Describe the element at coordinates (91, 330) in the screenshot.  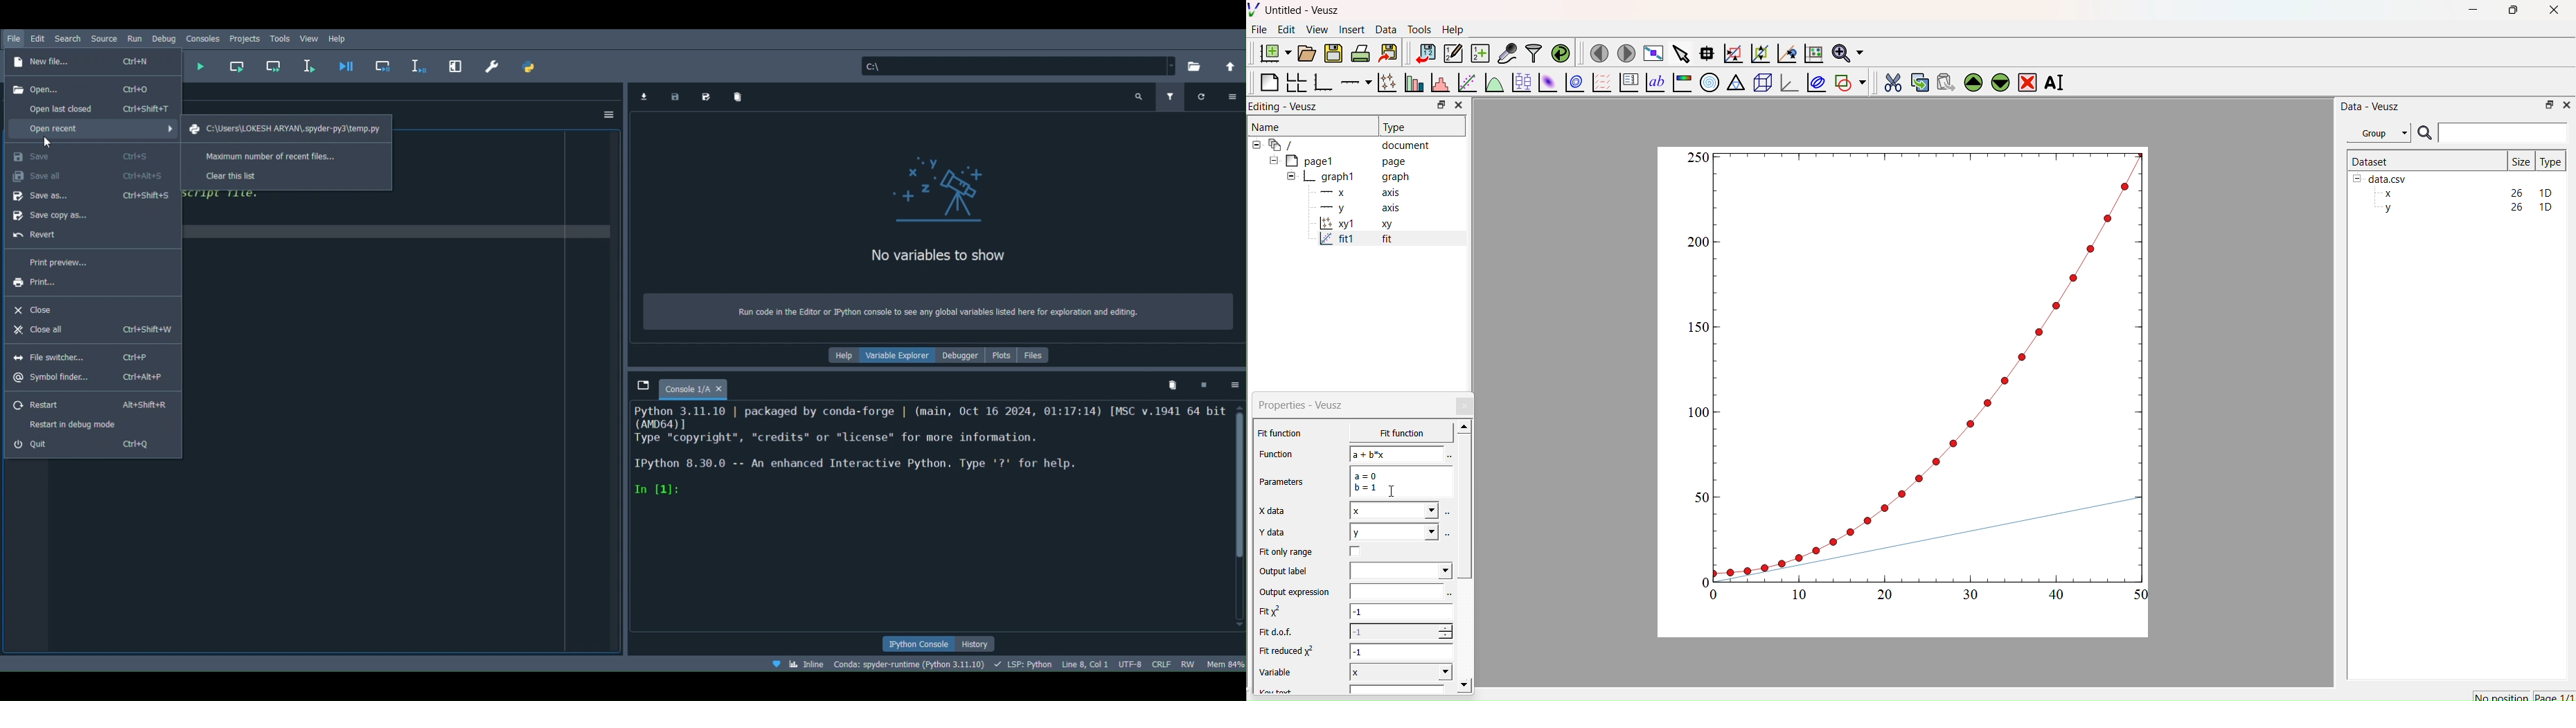
I see `Close all` at that location.